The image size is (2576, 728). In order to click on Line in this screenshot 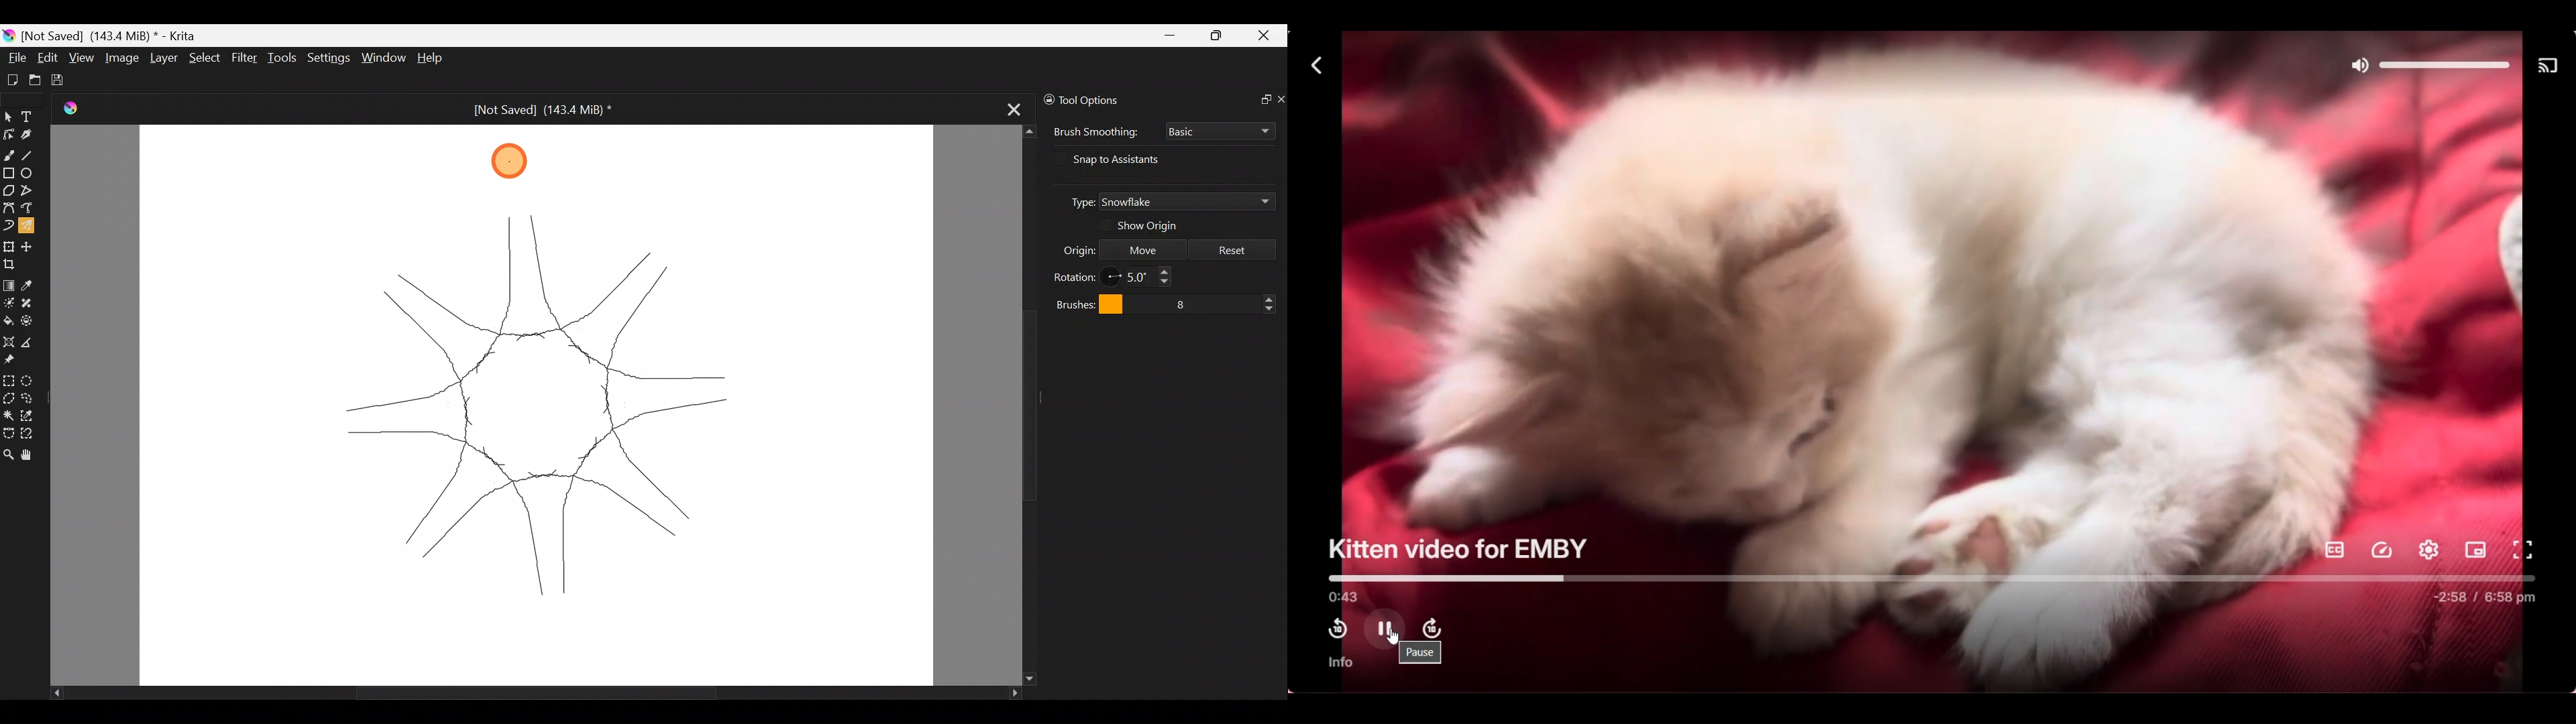, I will do `click(30, 153)`.